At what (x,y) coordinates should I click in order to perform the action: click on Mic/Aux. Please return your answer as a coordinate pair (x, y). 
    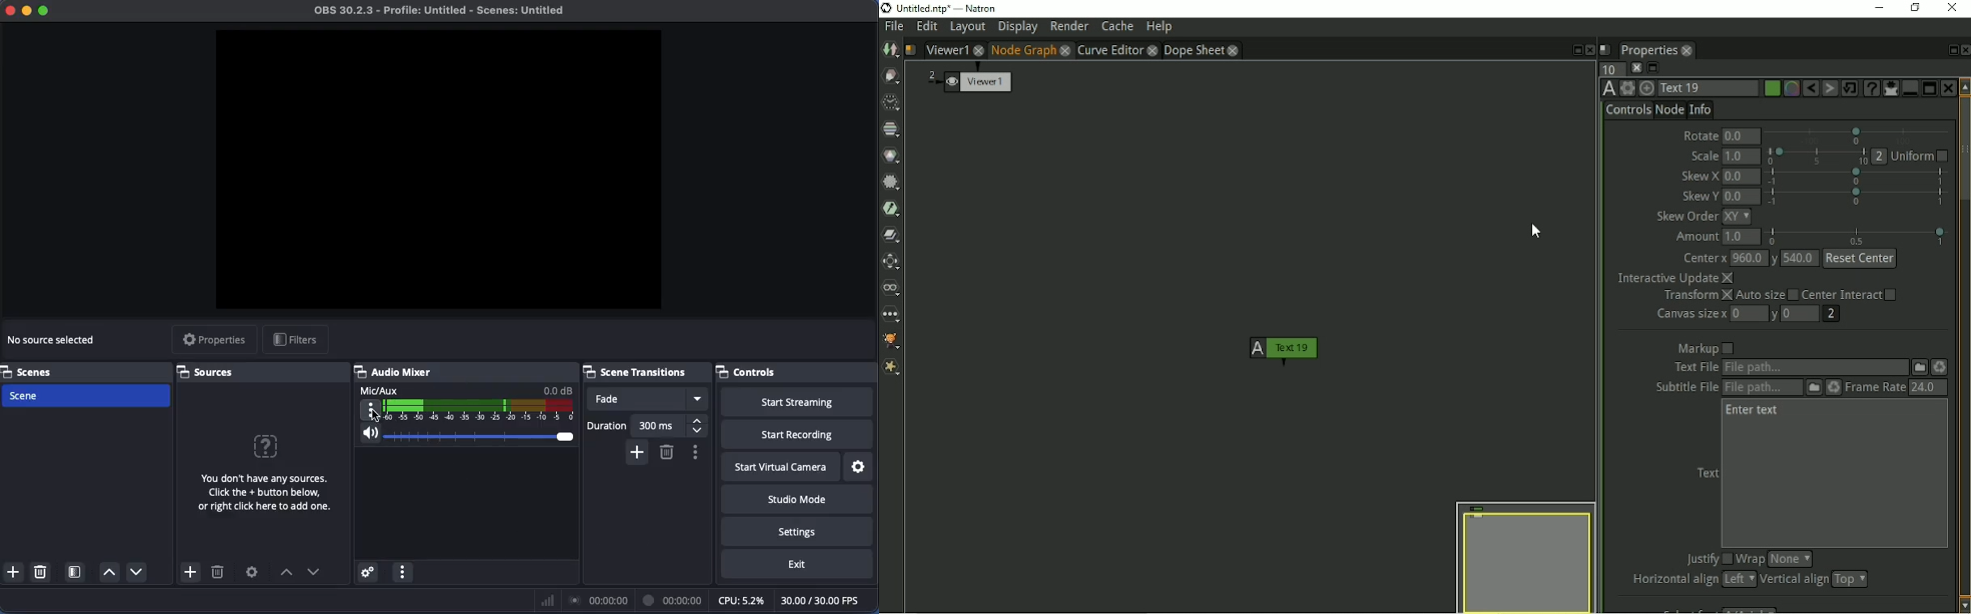
    Looking at the image, I should click on (482, 411).